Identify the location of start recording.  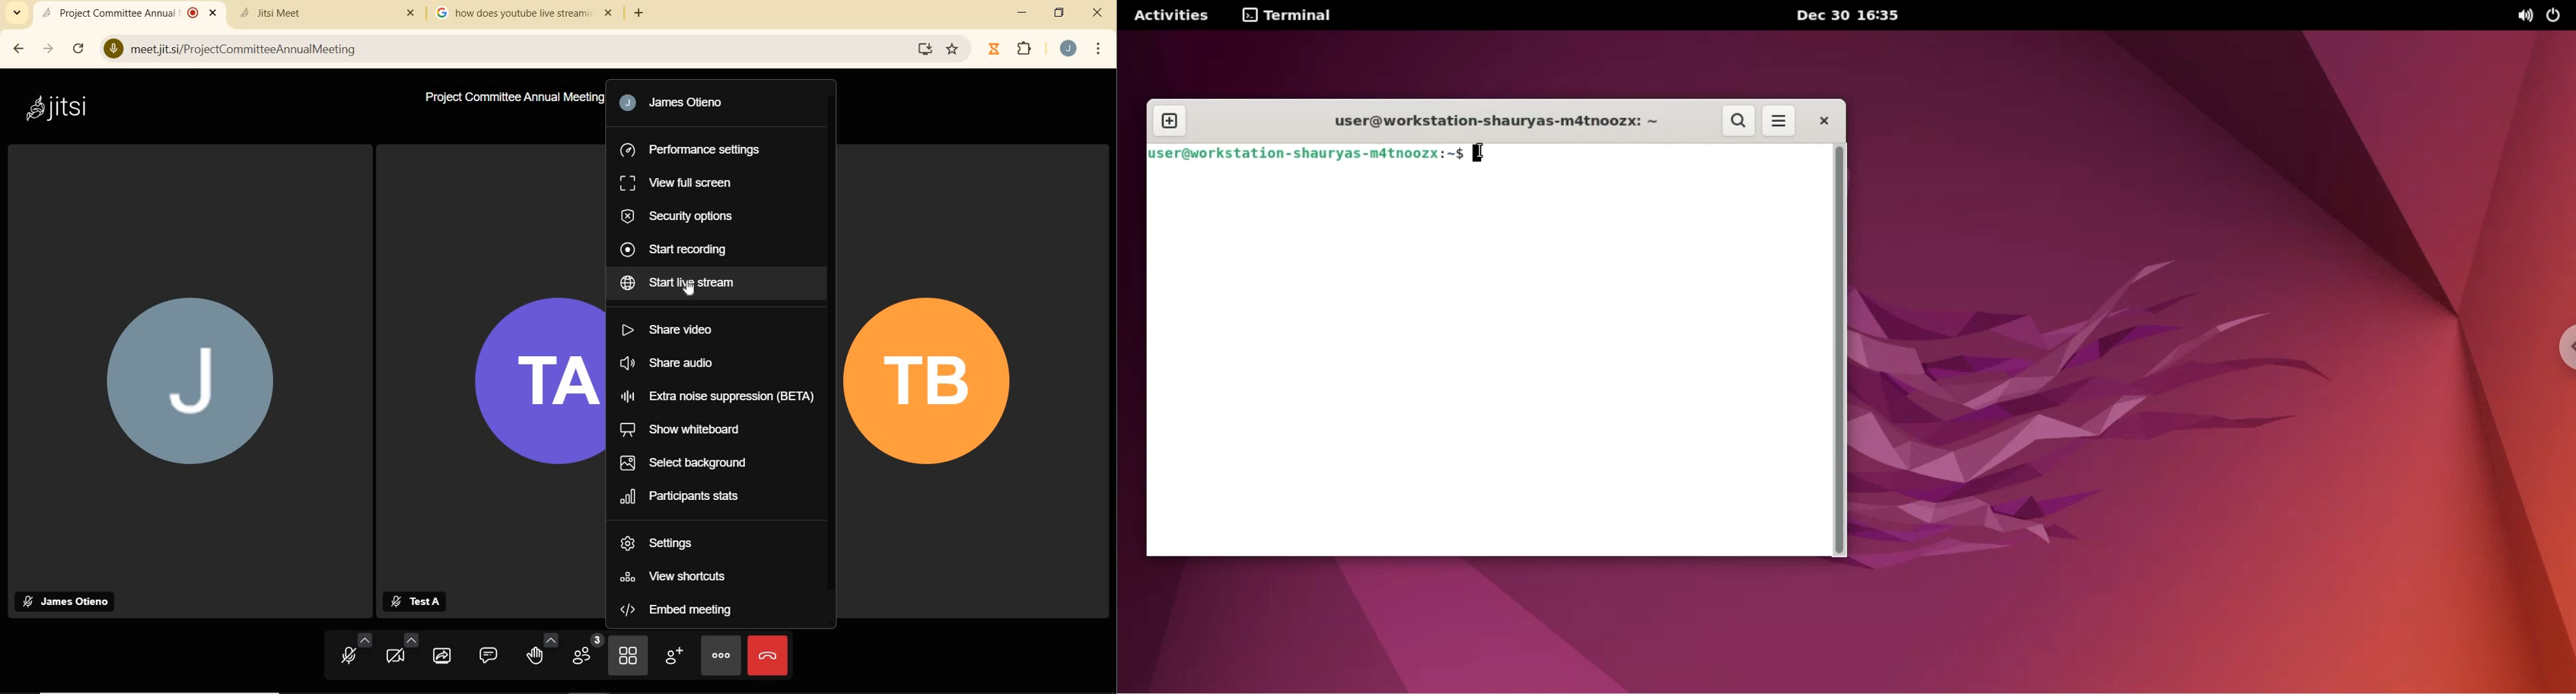
(679, 249).